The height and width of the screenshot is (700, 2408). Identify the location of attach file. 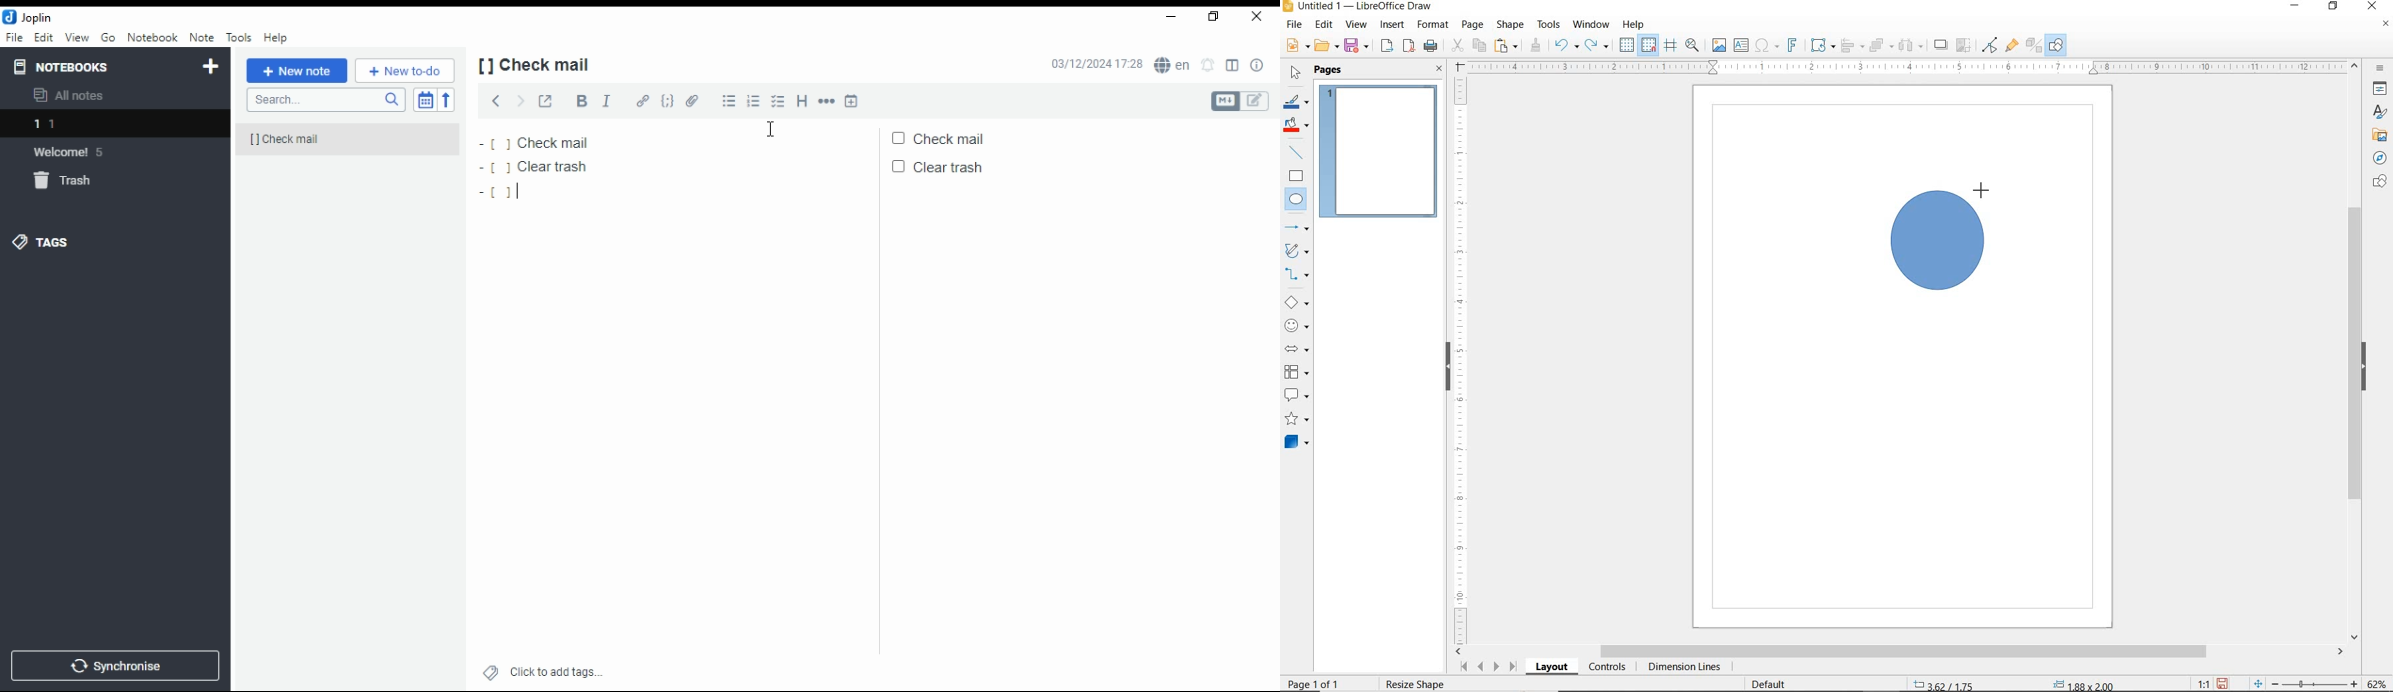
(691, 102).